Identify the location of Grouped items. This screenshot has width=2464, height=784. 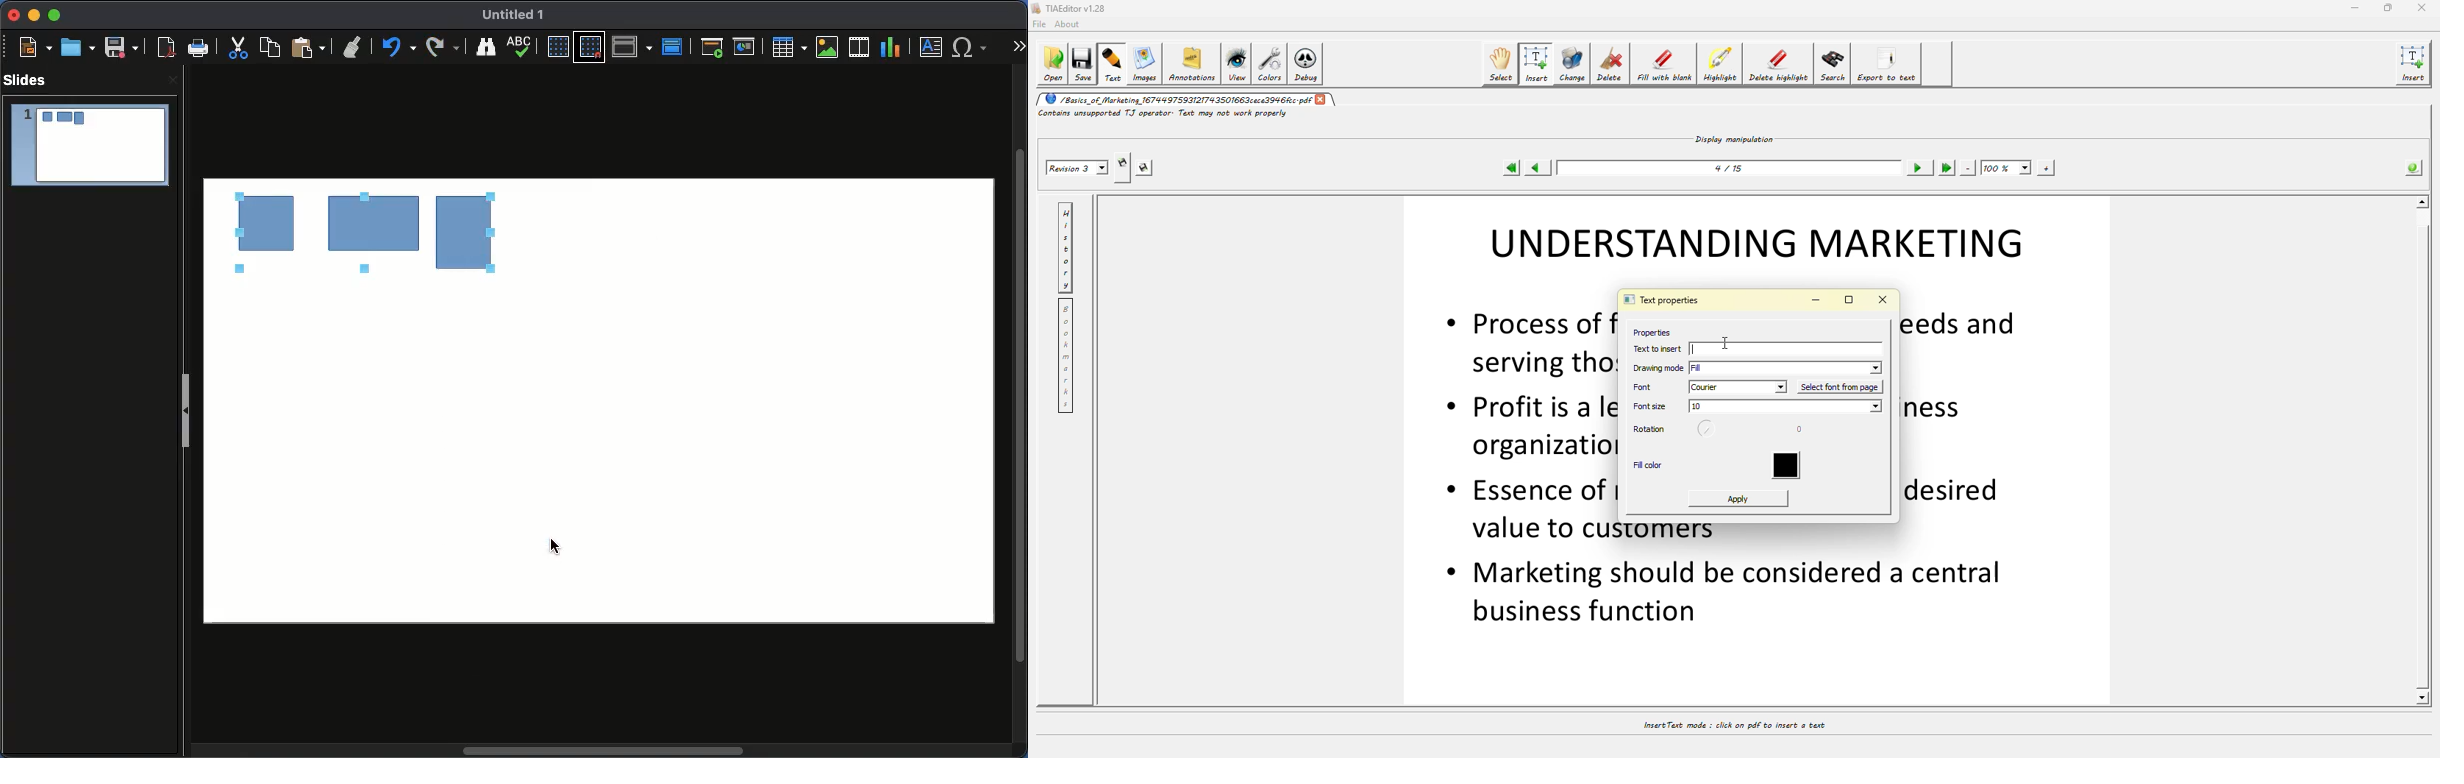
(363, 235).